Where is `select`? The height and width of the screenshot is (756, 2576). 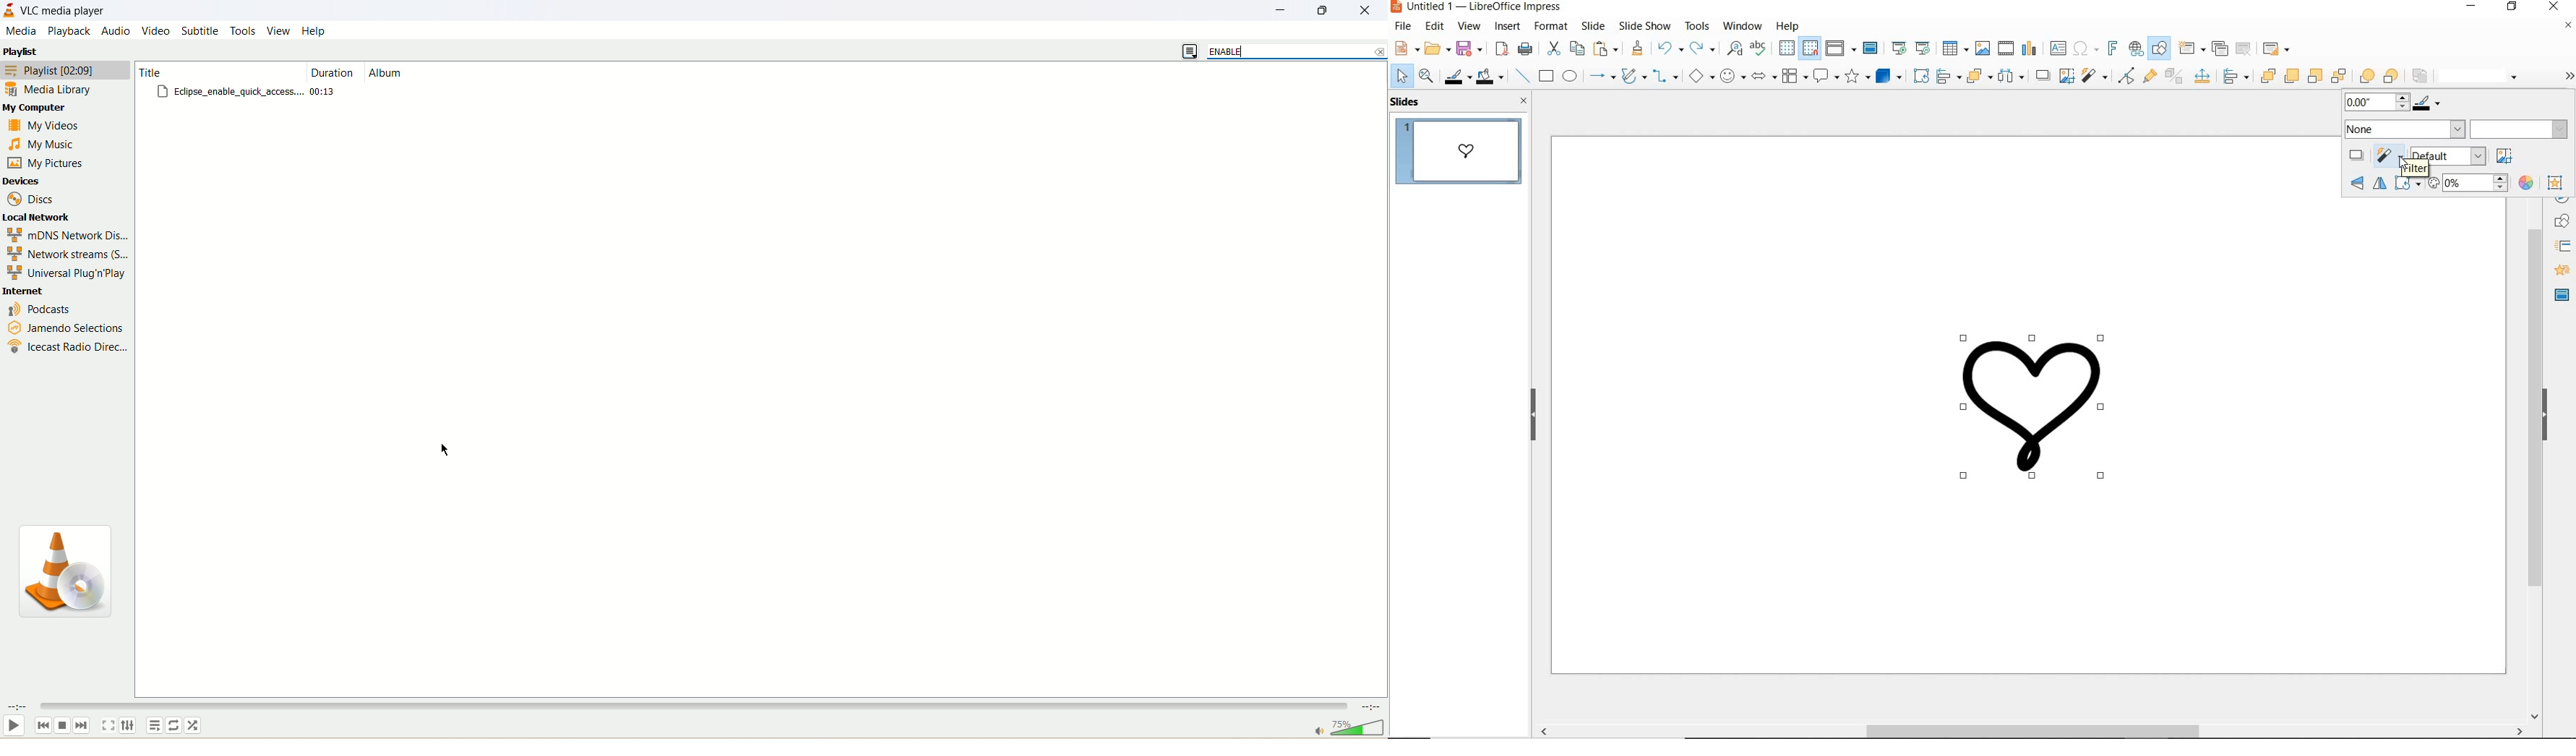
select is located at coordinates (1401, 77).